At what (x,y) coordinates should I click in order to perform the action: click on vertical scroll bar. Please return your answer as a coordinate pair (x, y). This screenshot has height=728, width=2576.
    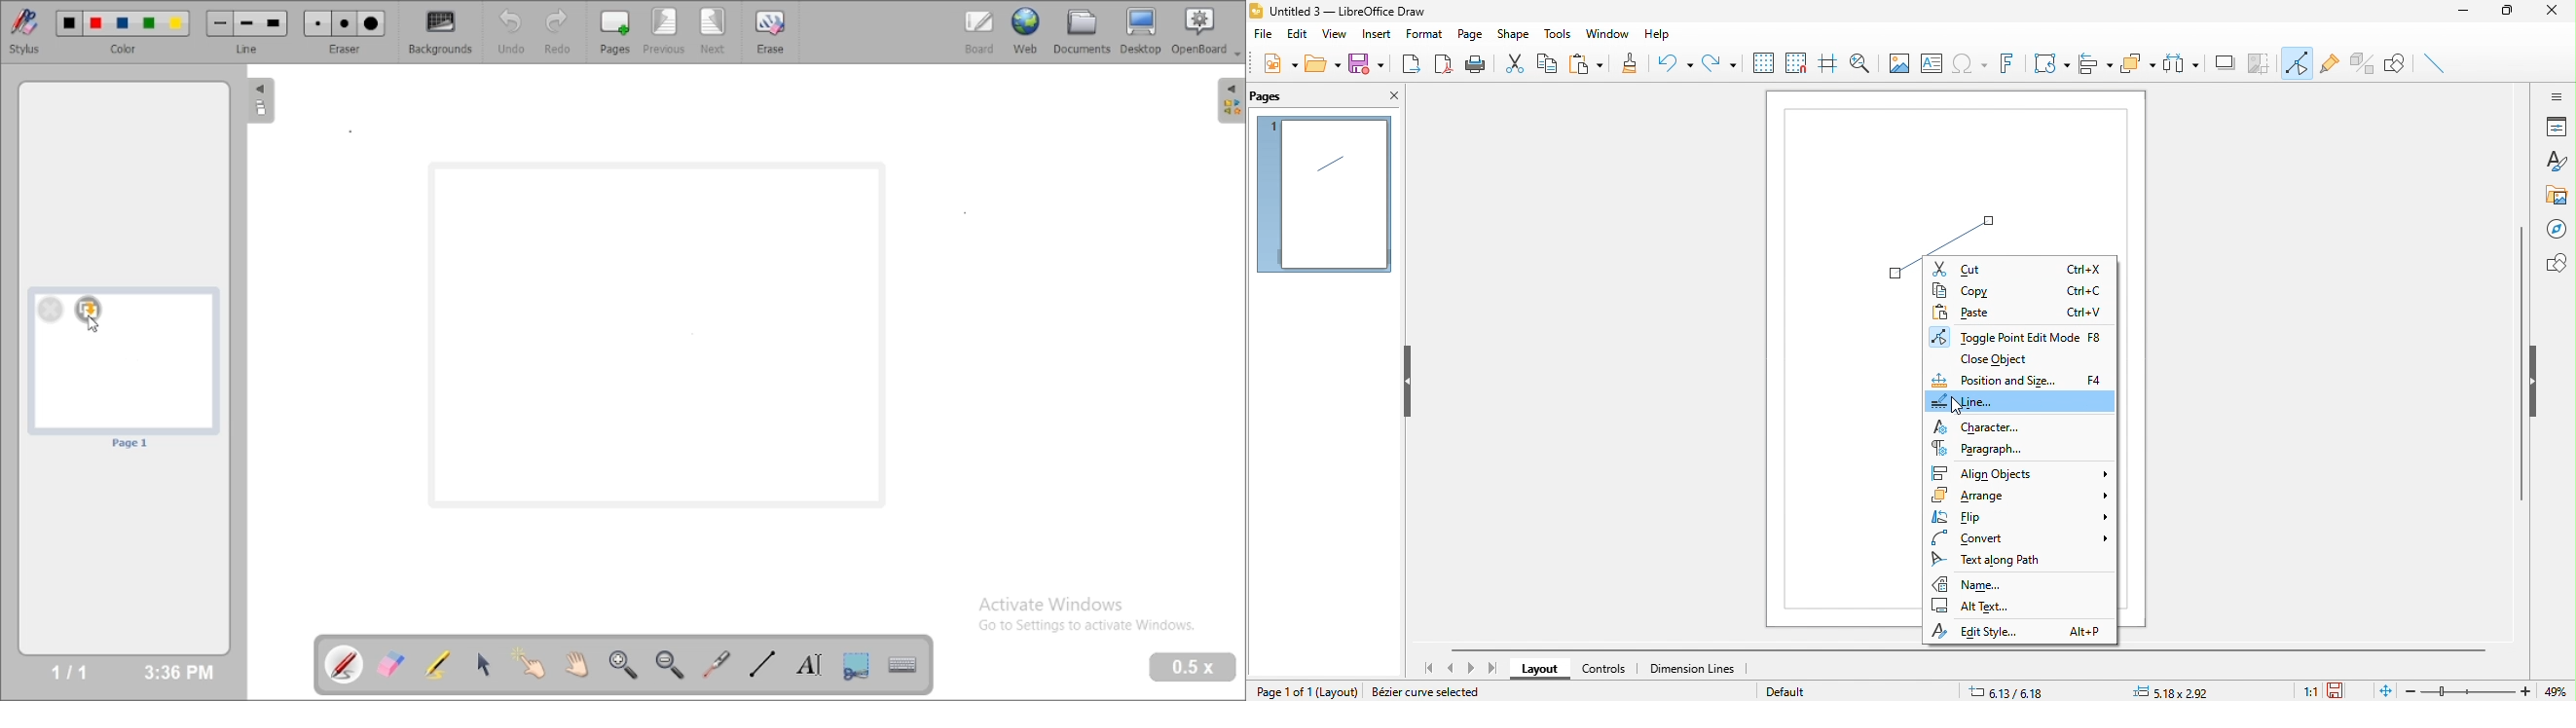
    Looking at the image, I should click on (2521, 362).